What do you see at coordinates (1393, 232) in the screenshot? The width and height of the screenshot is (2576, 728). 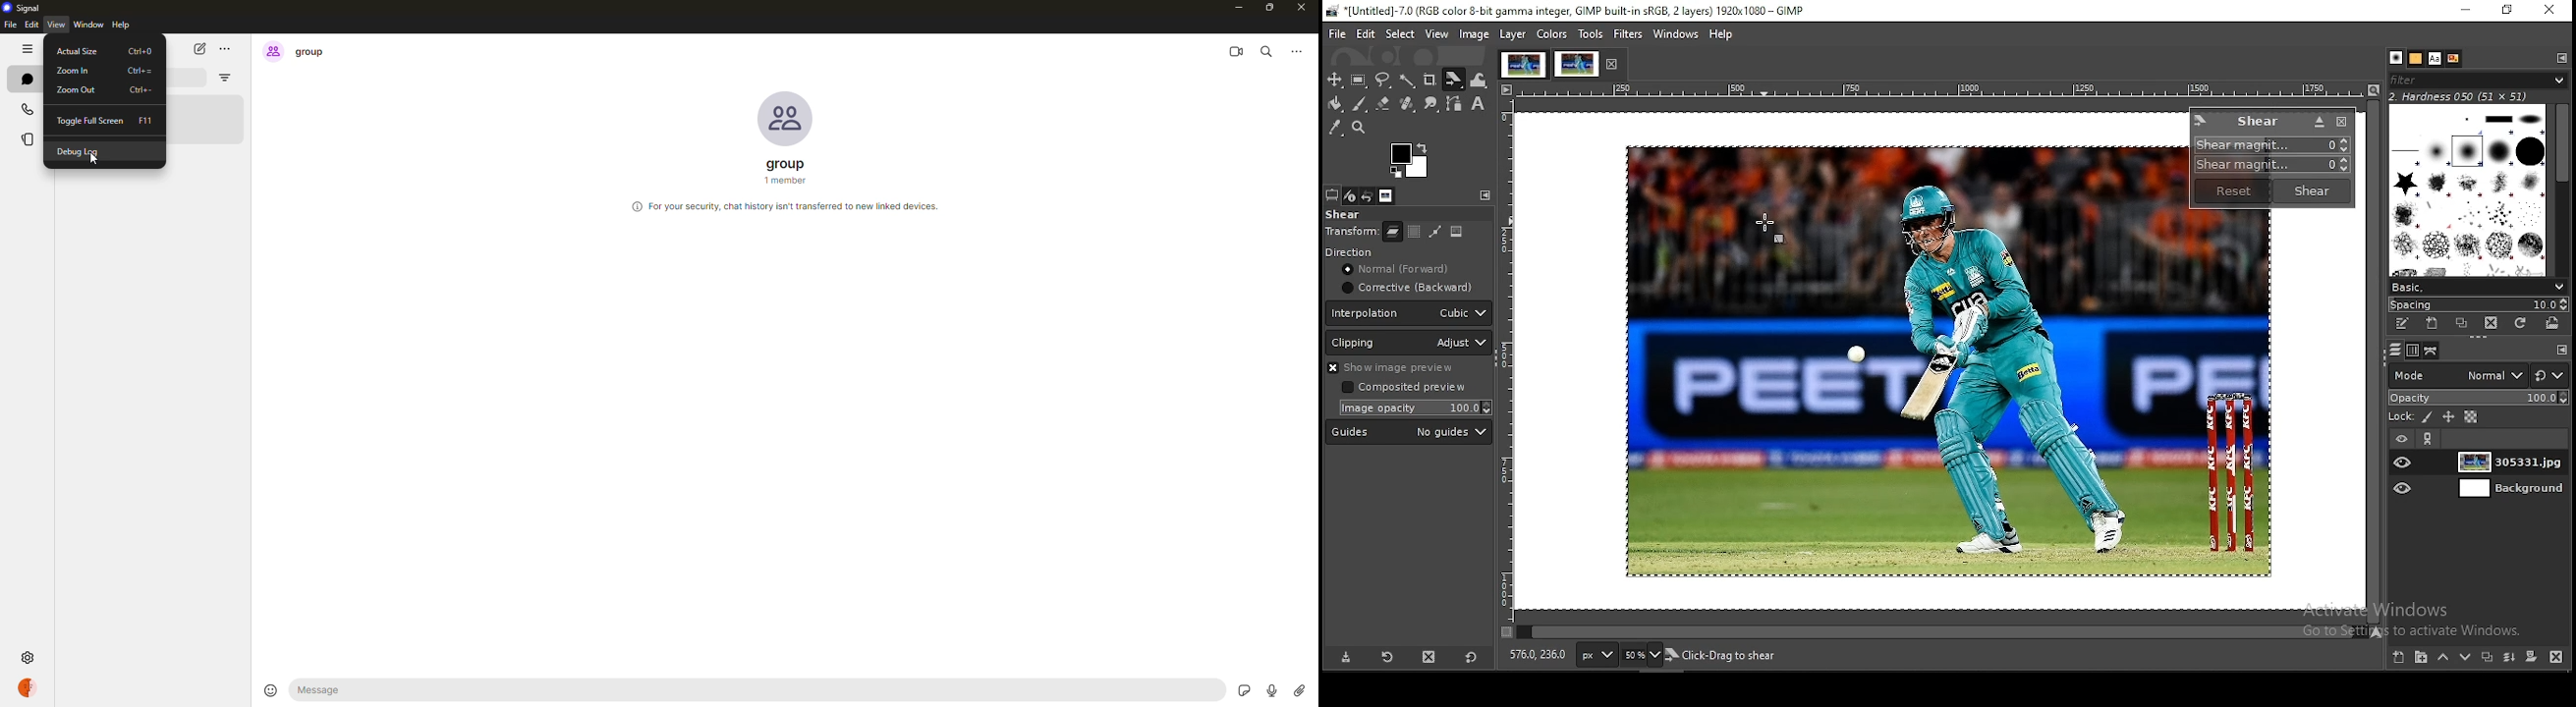 I see `layer` at bounding box center [1393, 232].